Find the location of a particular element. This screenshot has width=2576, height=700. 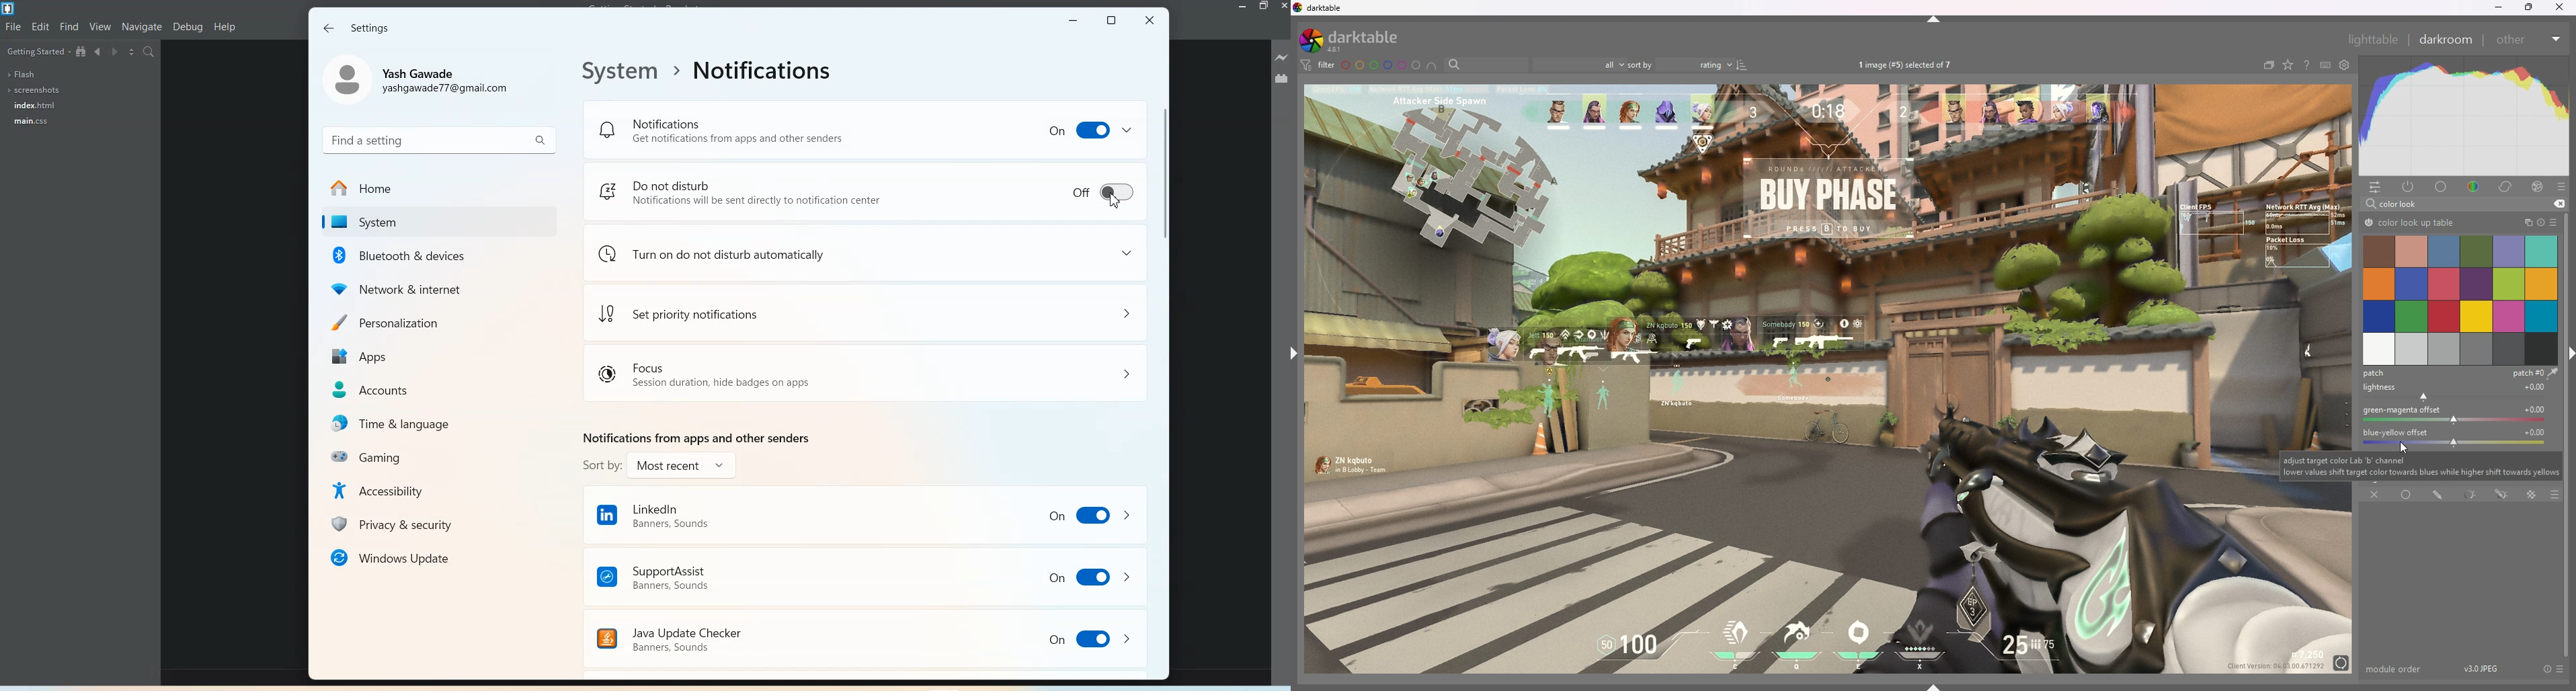

color is located at coordinates (2475, 187).